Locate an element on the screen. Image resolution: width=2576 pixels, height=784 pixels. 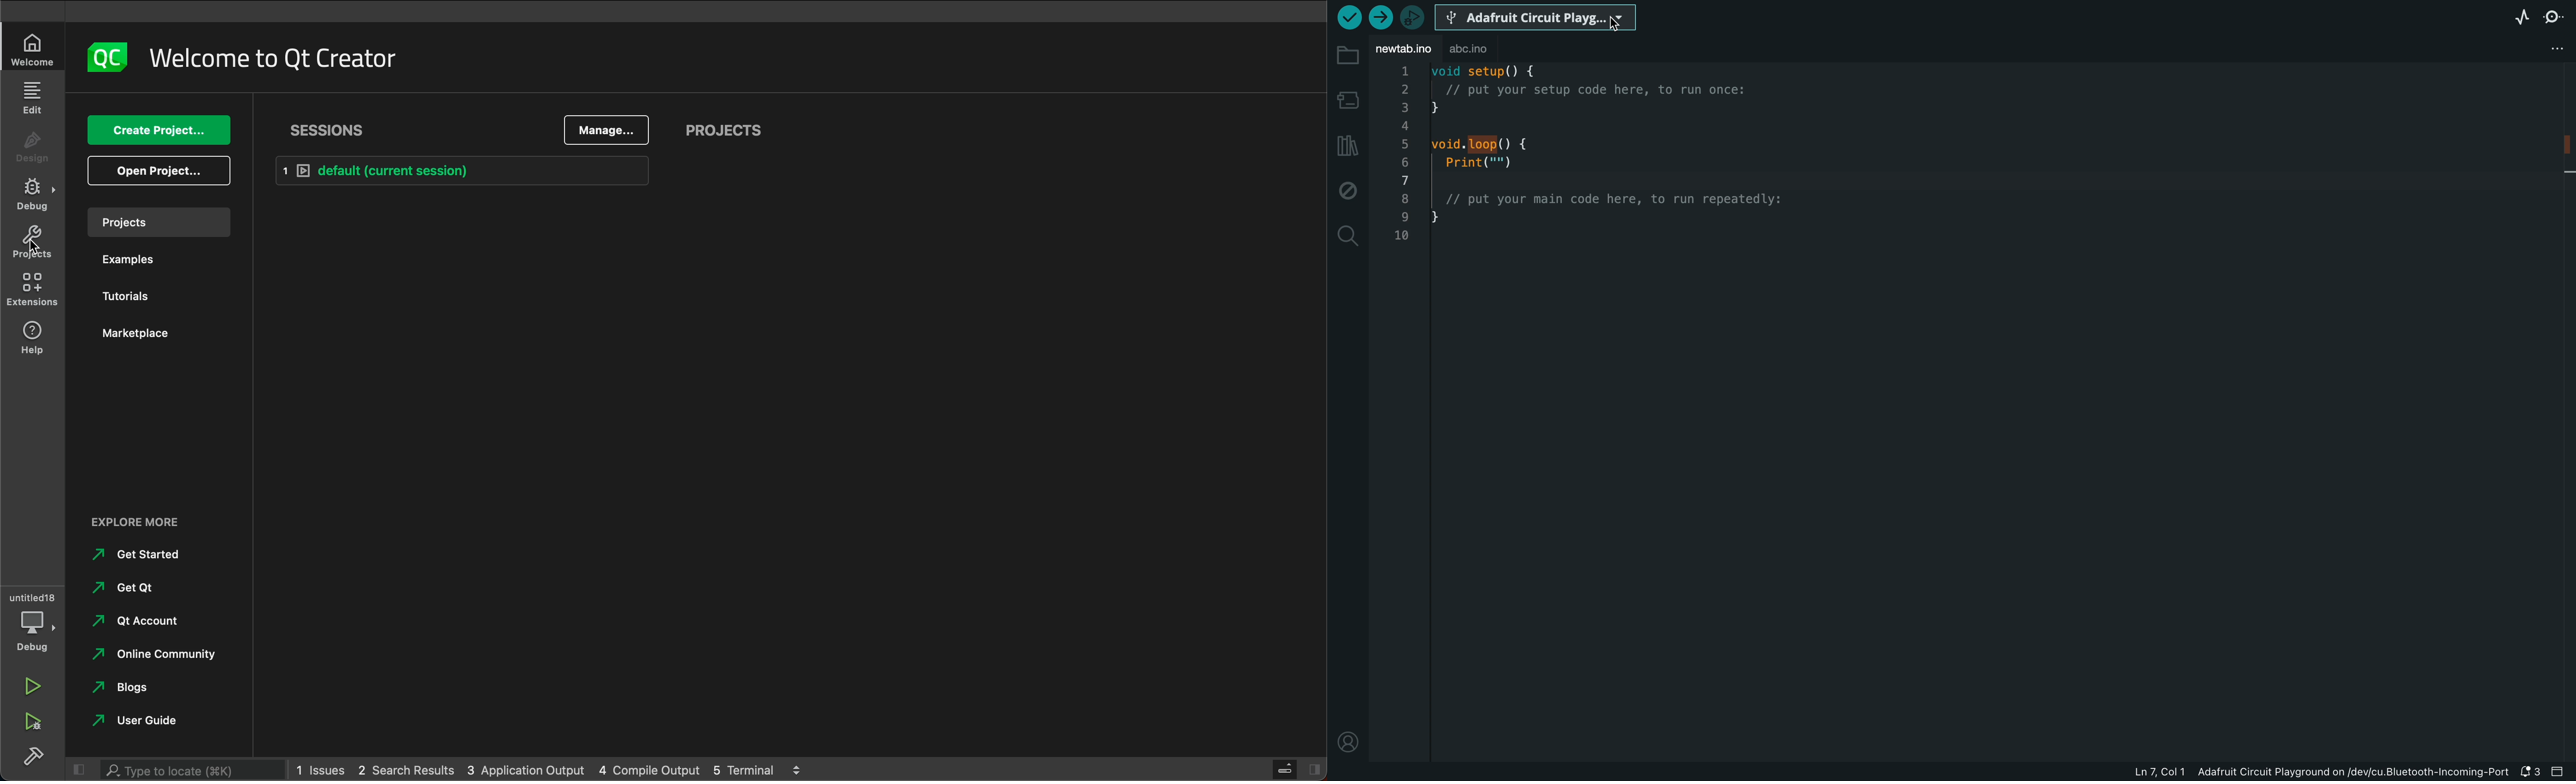
help is located at coordinates (32, 338).